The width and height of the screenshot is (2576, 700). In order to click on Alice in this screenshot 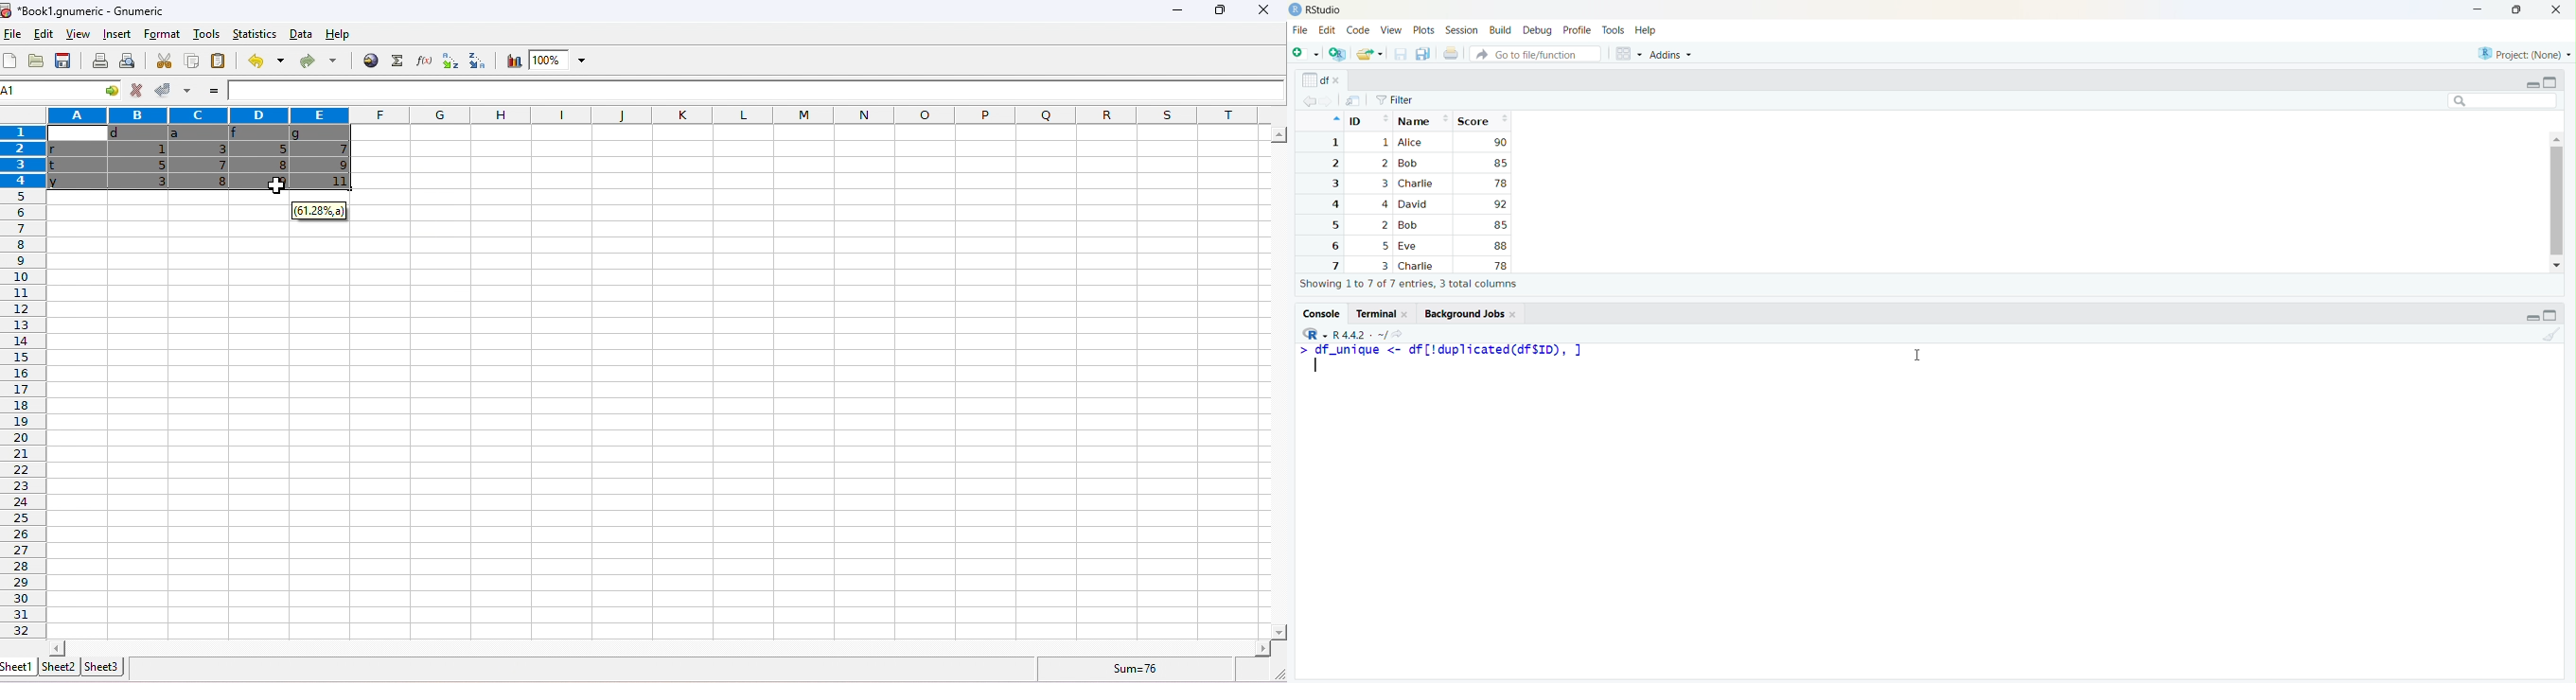, I will do `click(1412, 143)`.